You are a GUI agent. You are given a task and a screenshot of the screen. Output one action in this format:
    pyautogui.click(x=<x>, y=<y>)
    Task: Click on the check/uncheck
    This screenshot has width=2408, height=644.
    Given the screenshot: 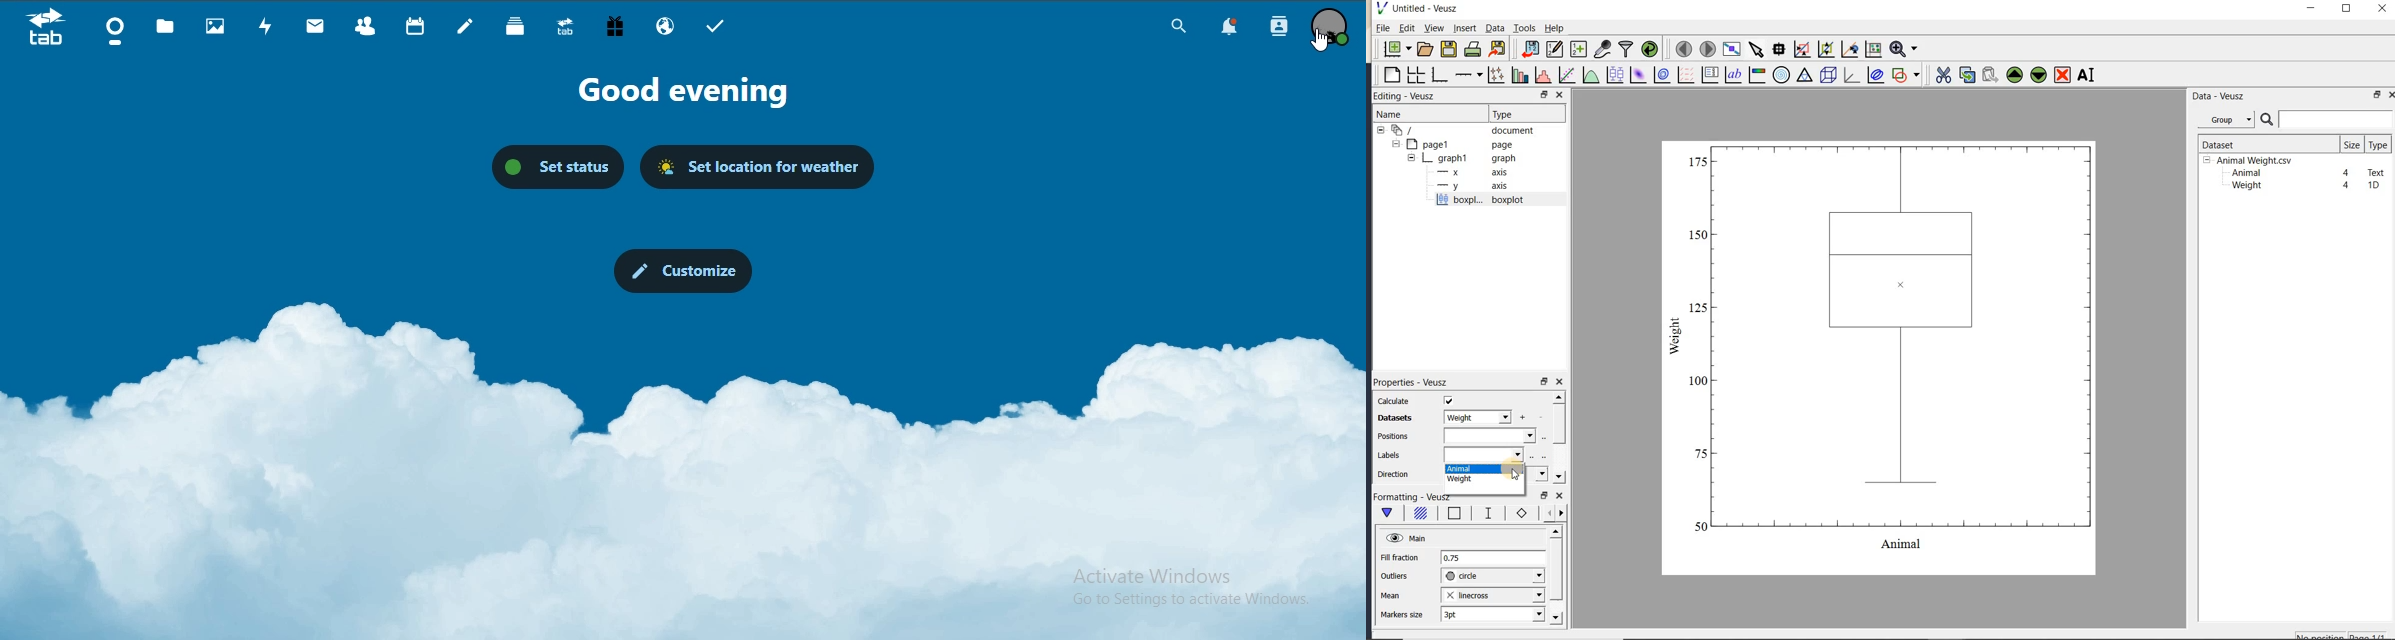 What is the action you would take?
    pyautogui.click(x=1449, y=400)
    